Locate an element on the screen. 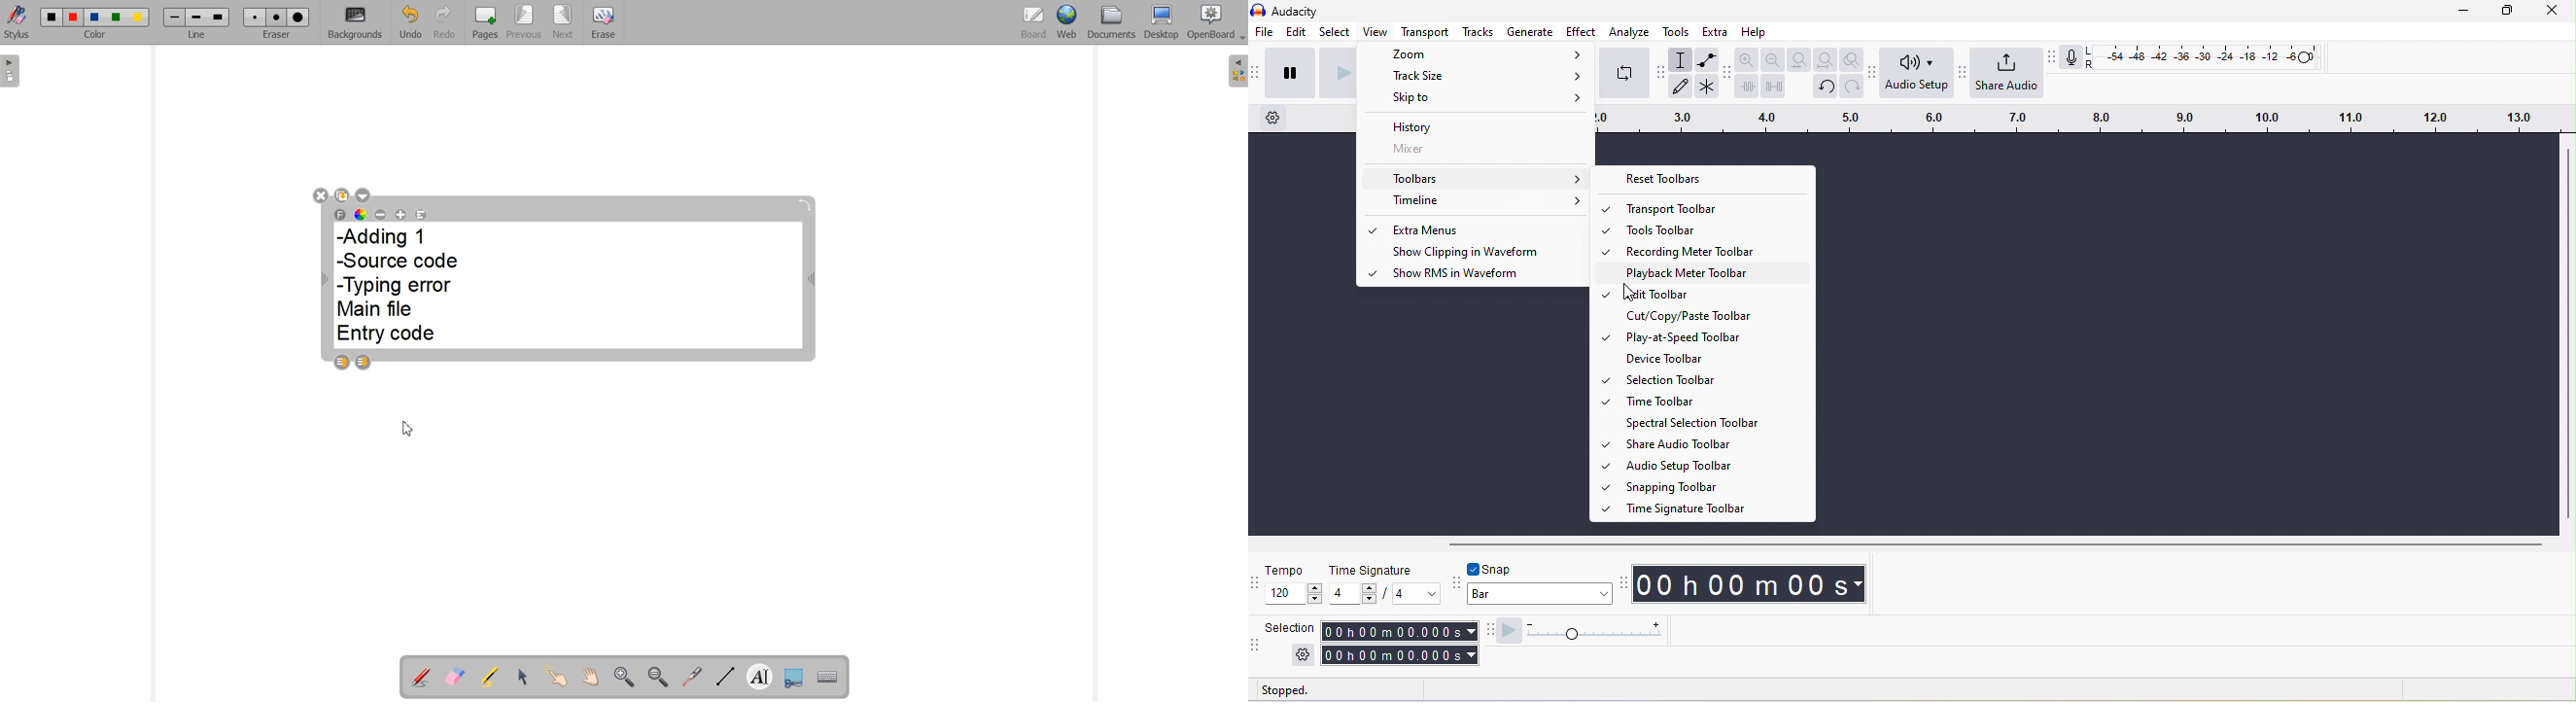 This screenshot has width=2576, height=728. audacity tools toolbar is located at coordinates (1660, 72).